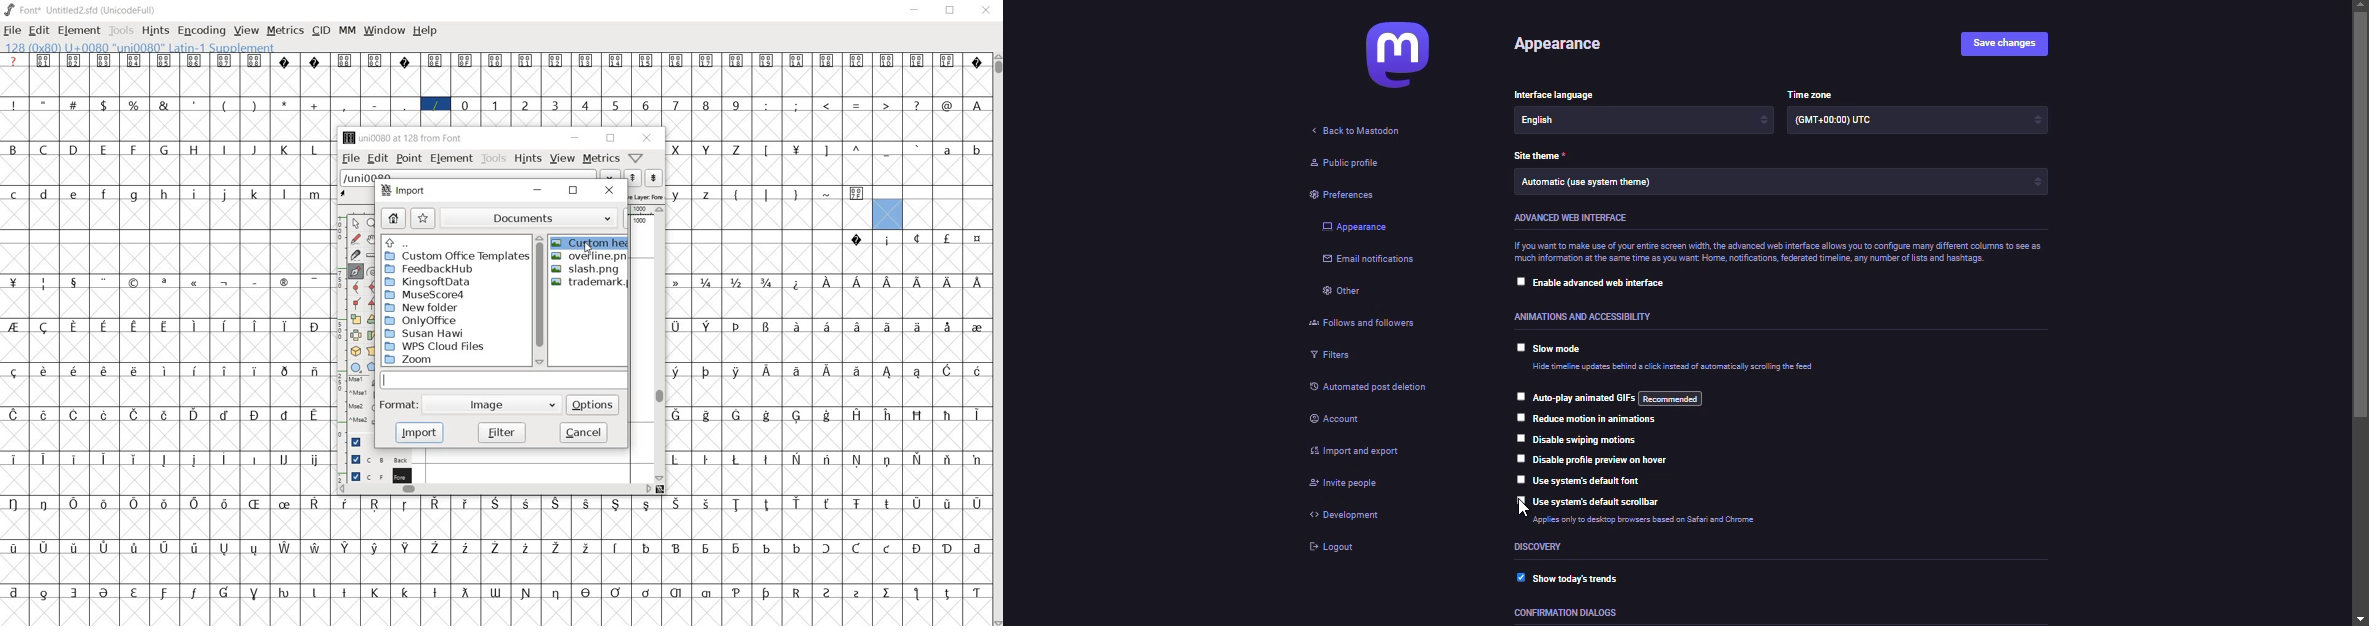  I want to click on previous word, so click(633, 178).